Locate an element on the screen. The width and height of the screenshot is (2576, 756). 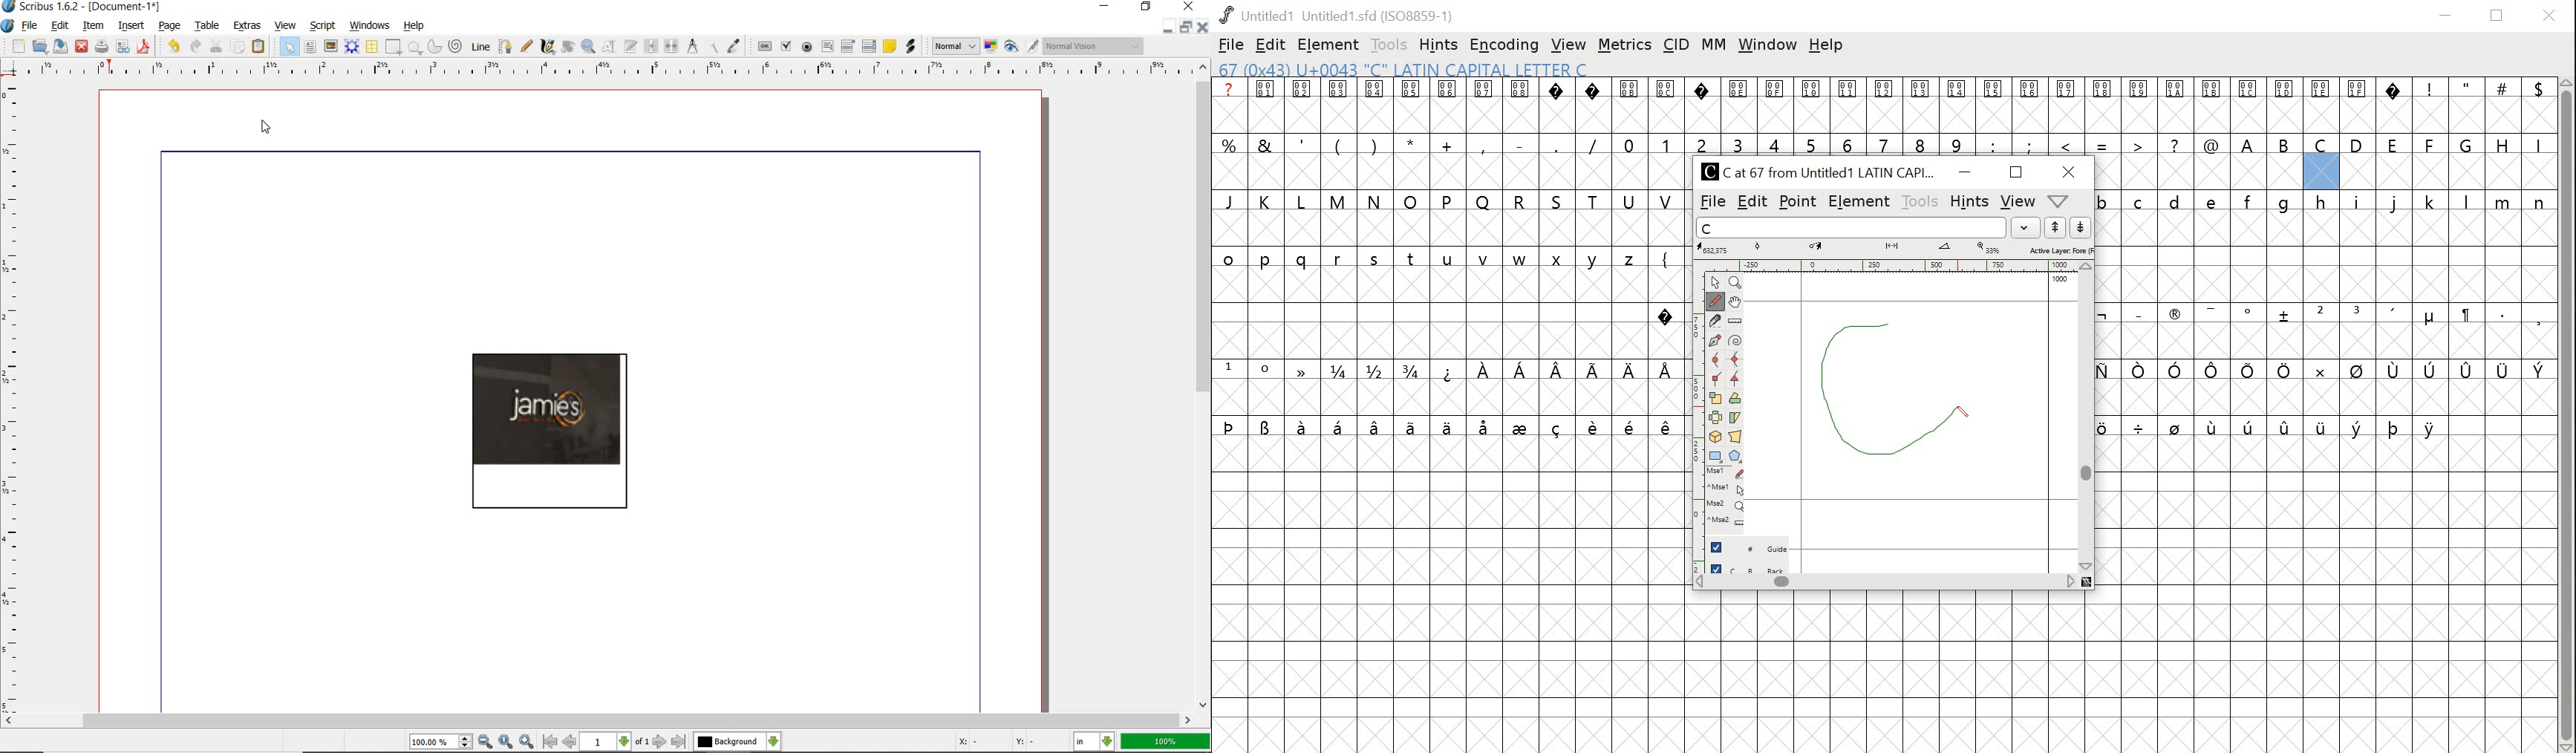
help is located at coordinates (413, 26).